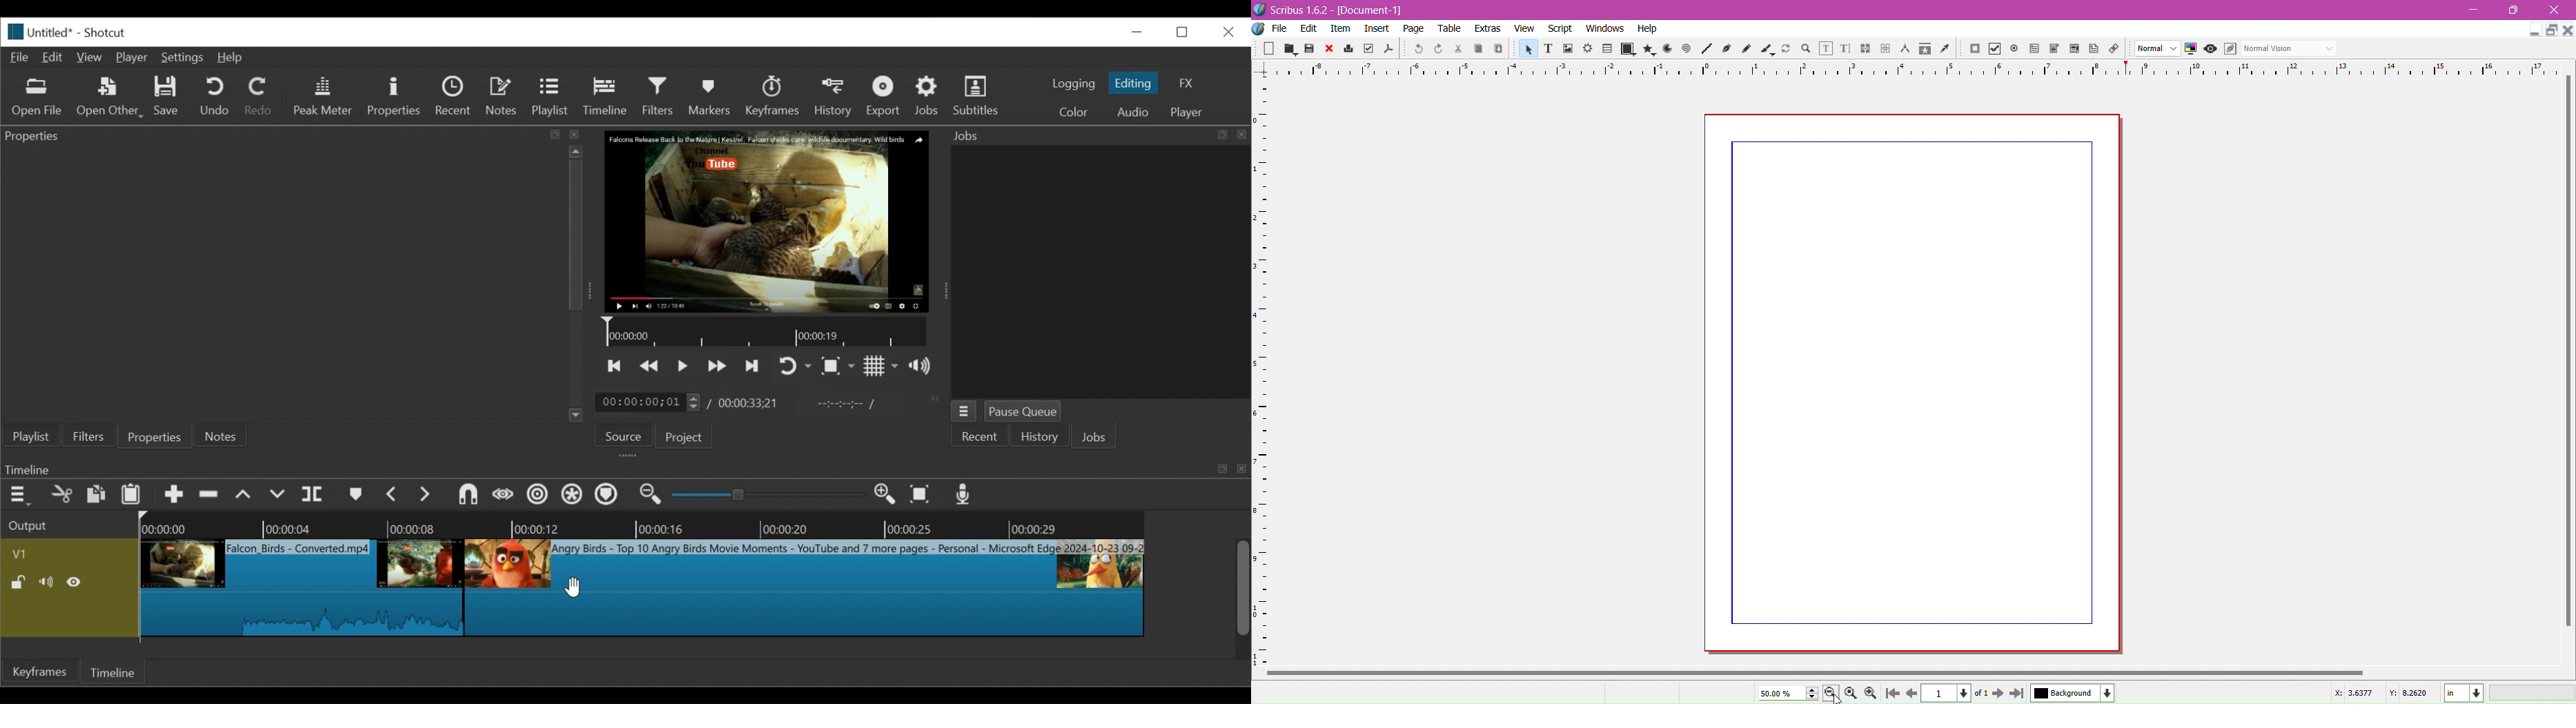  I want to click on Copy, so click(1478, 49).